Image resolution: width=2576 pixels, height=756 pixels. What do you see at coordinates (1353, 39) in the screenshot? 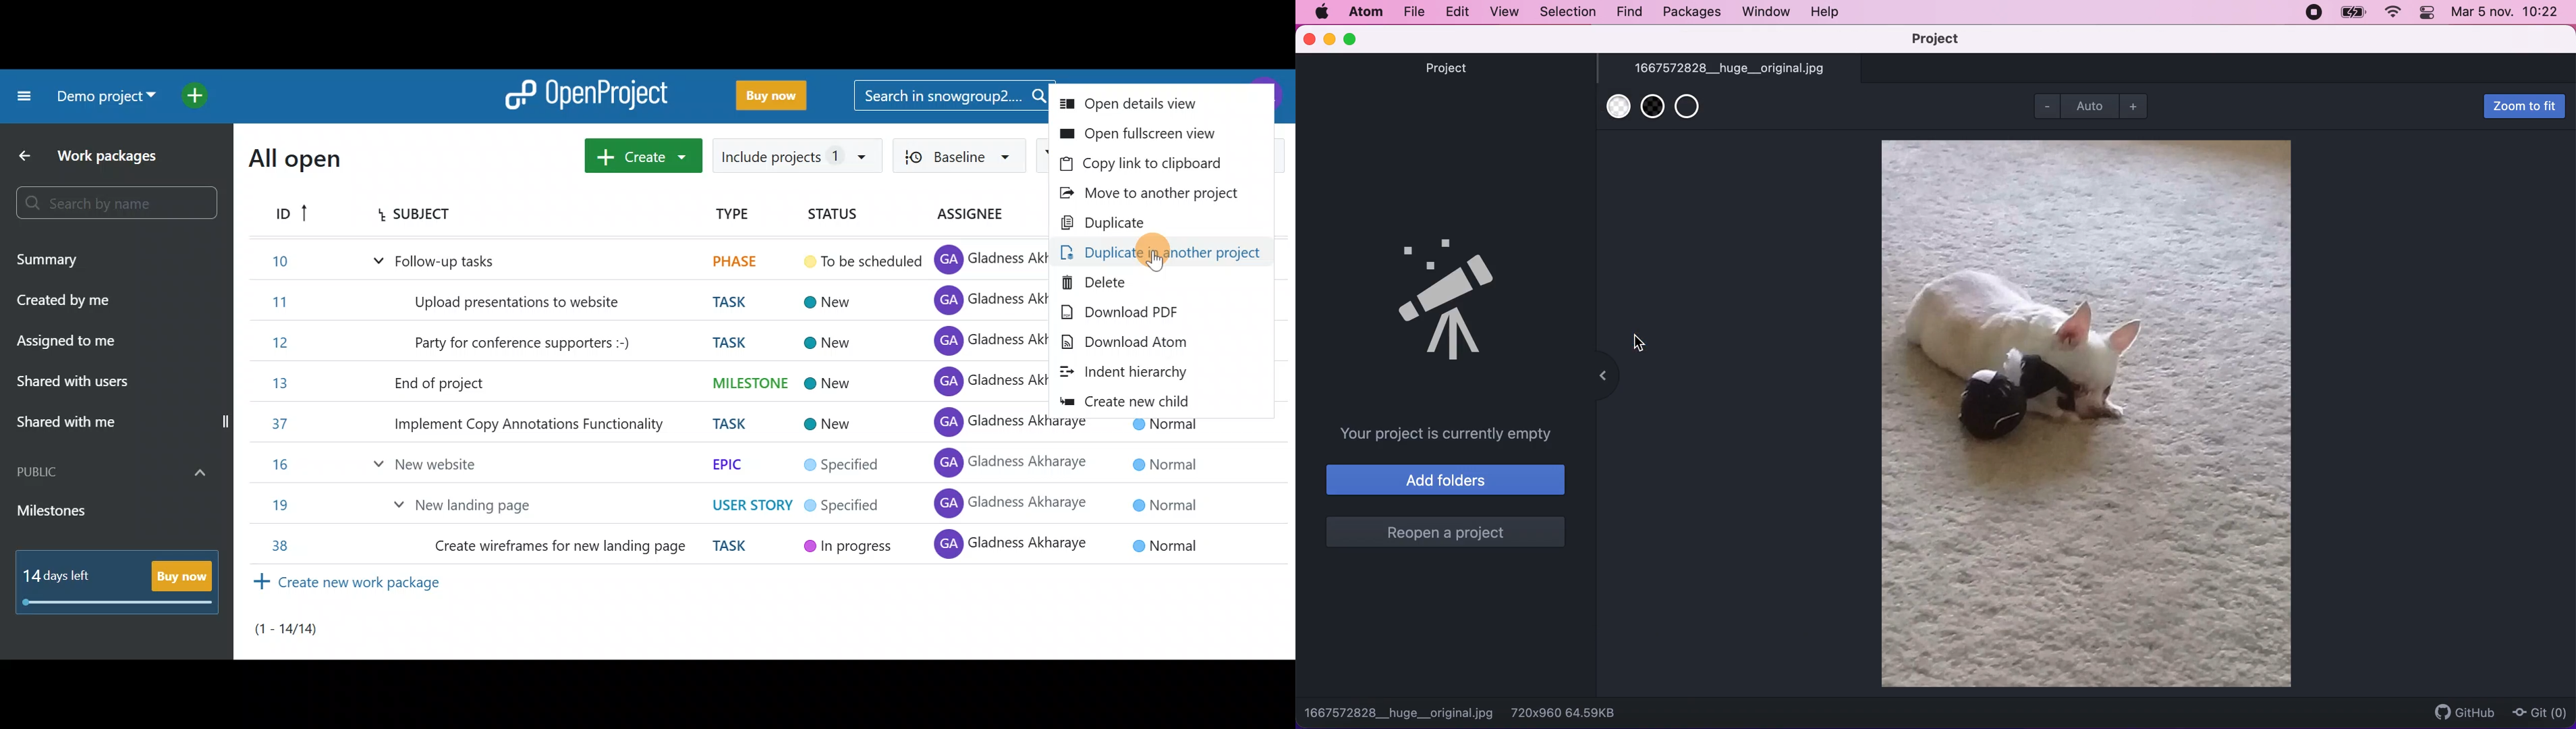
I see `maximize` at bounding box center [1353, 39].